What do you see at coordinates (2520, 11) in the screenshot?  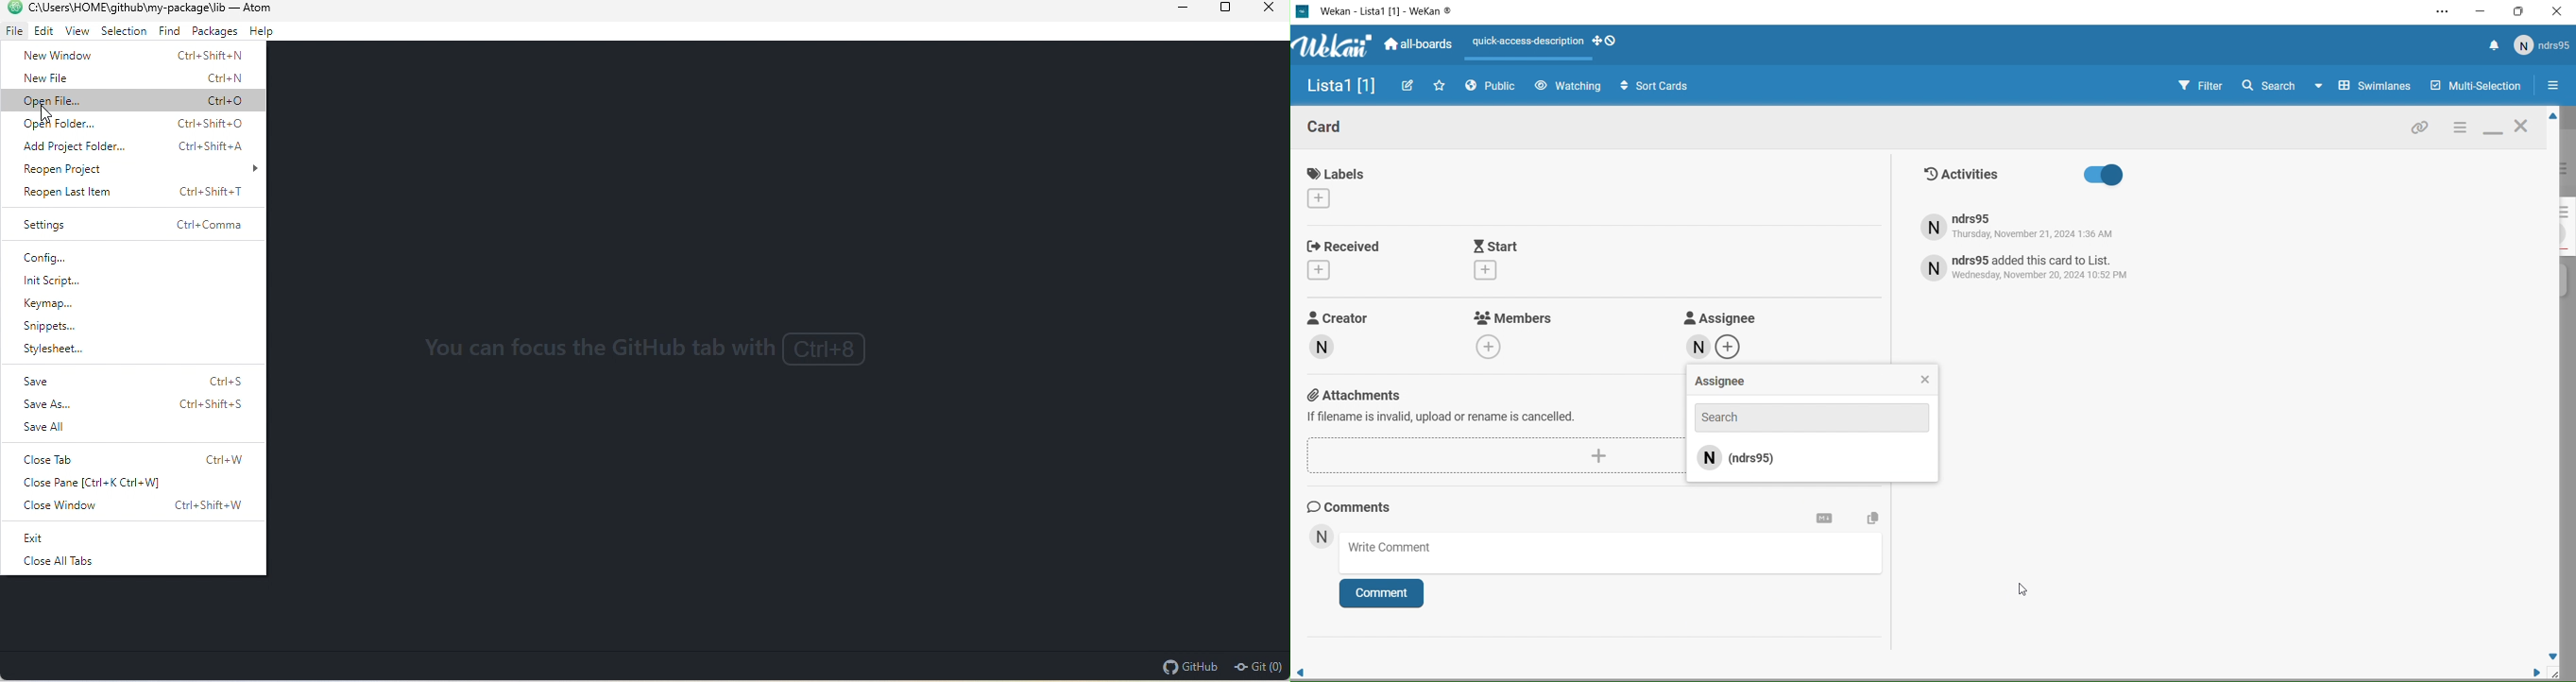 I see `Box` at bounding box center [2520, 11].